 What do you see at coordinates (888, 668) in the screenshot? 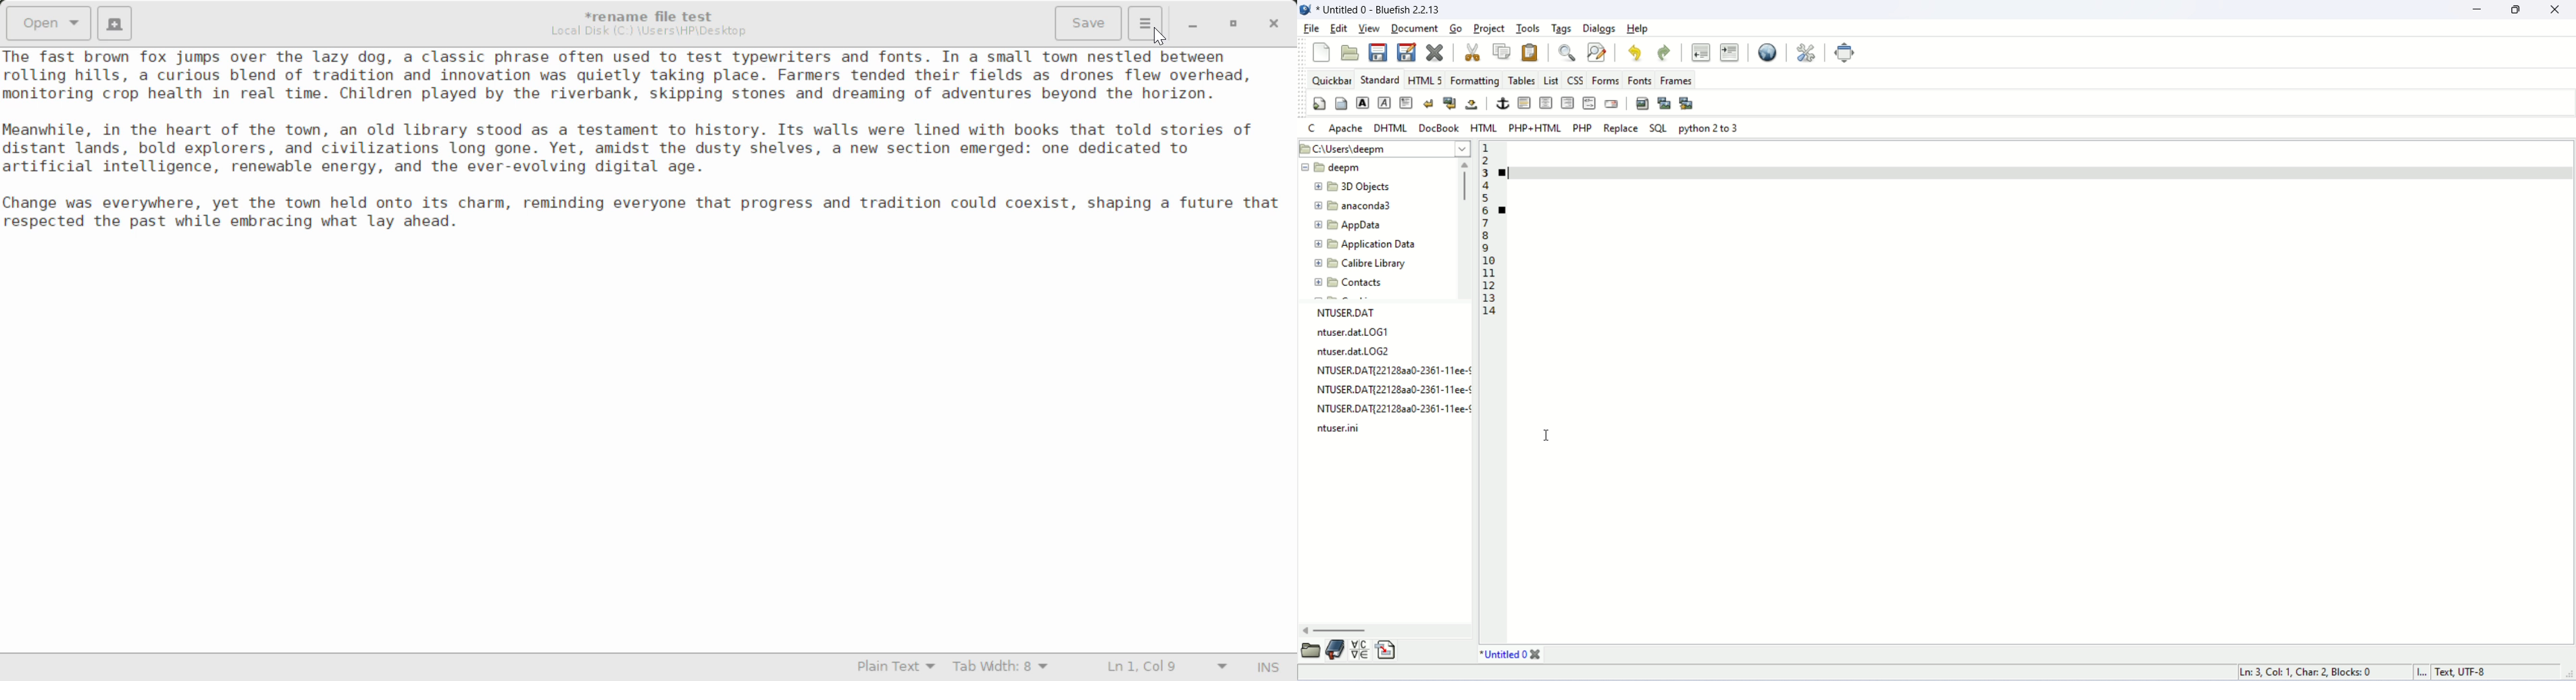
I see `Selected Language` at bounding box center [888, 668].